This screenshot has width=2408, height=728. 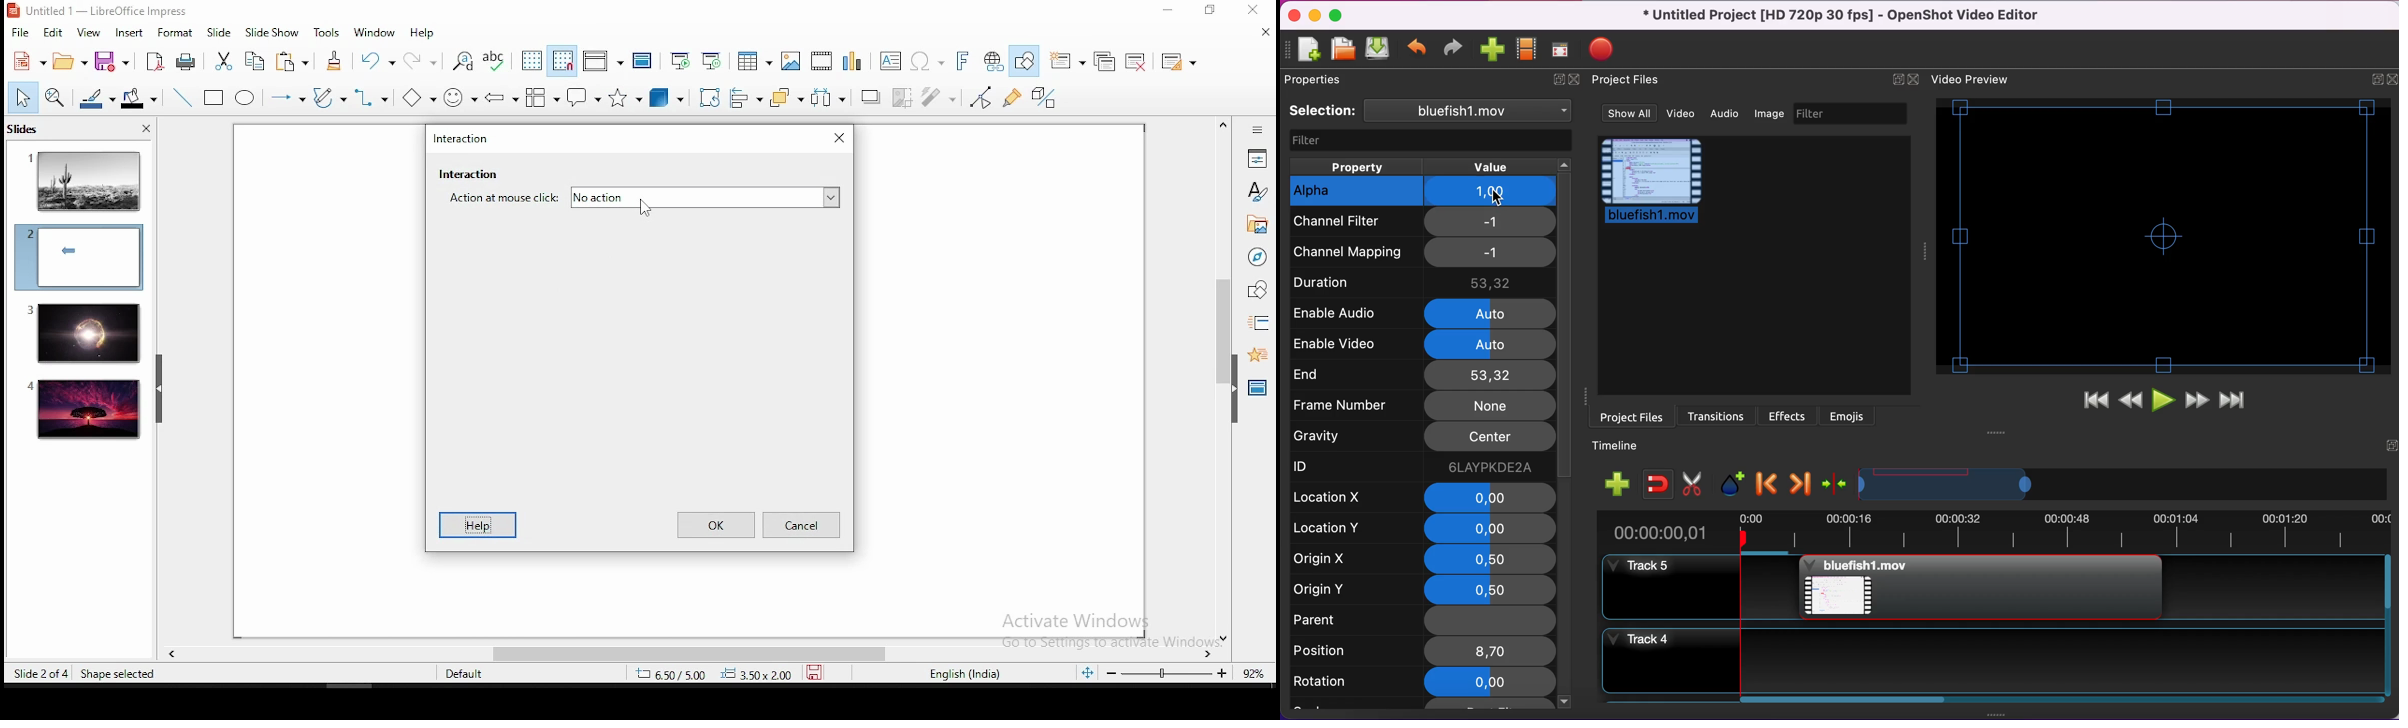 I want to click on zoom tool, so click(x=55, y=99).